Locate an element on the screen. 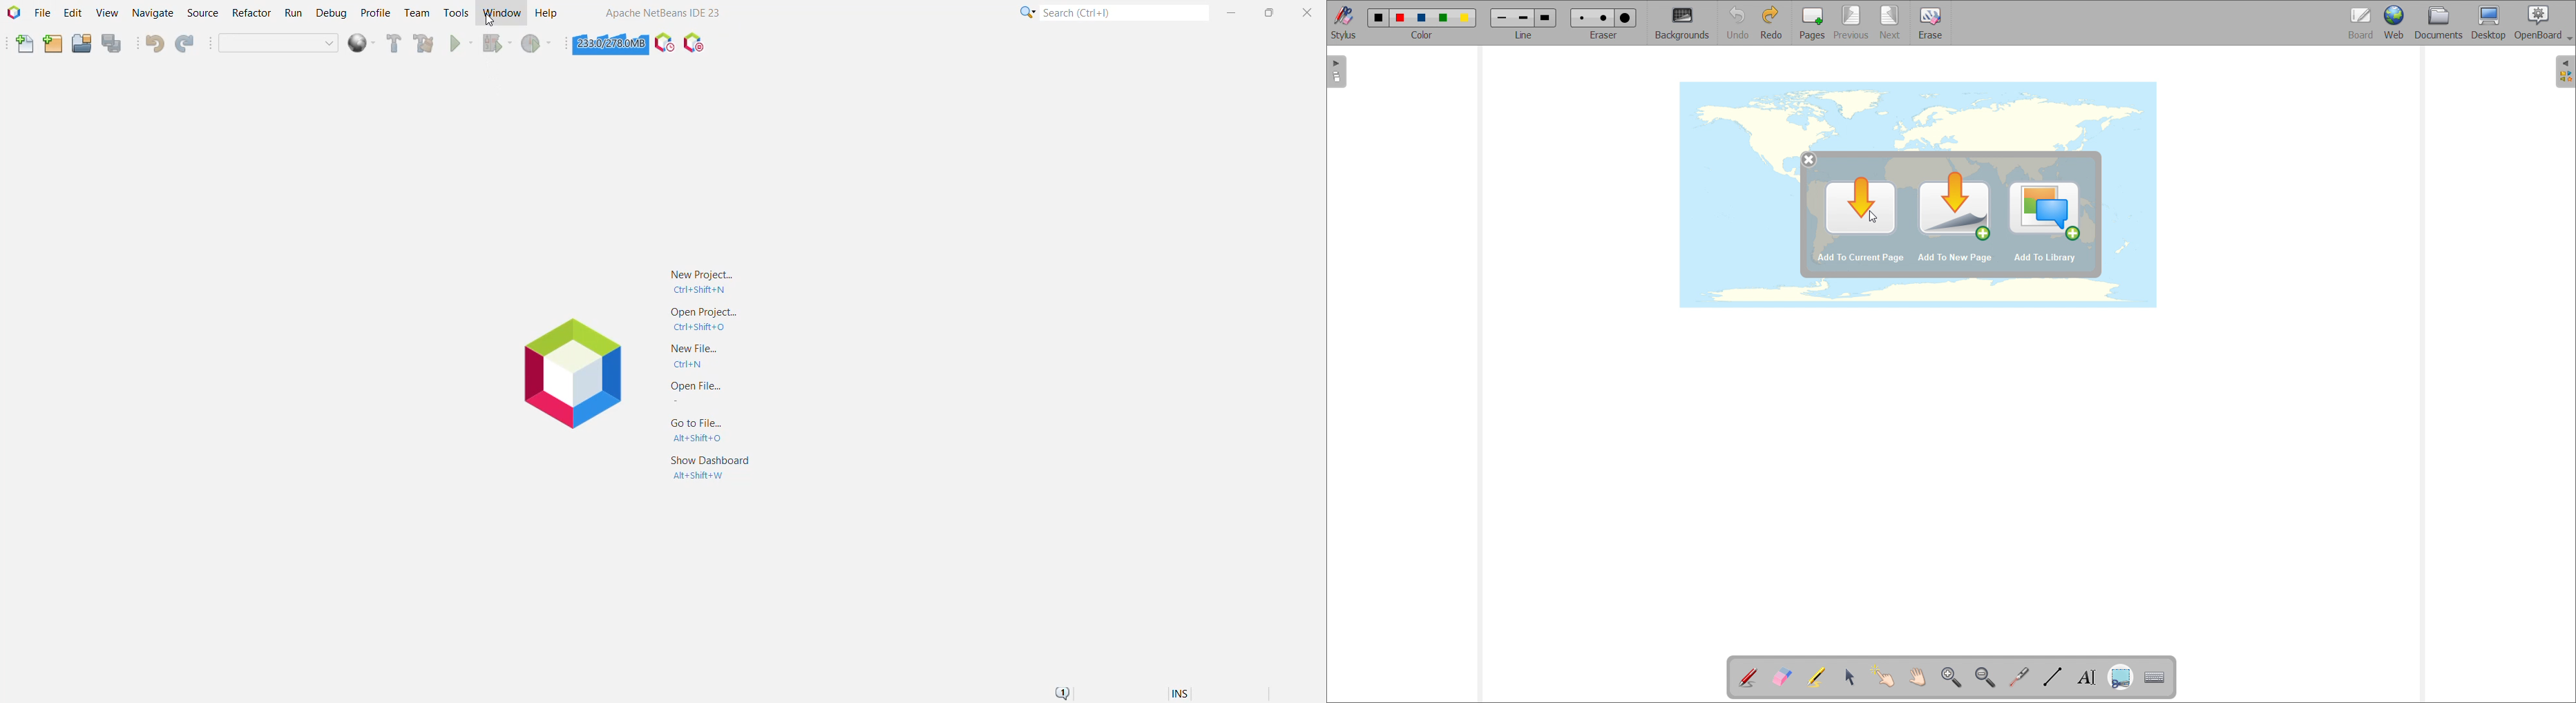  cursor is located at coordinates (1876, 219).